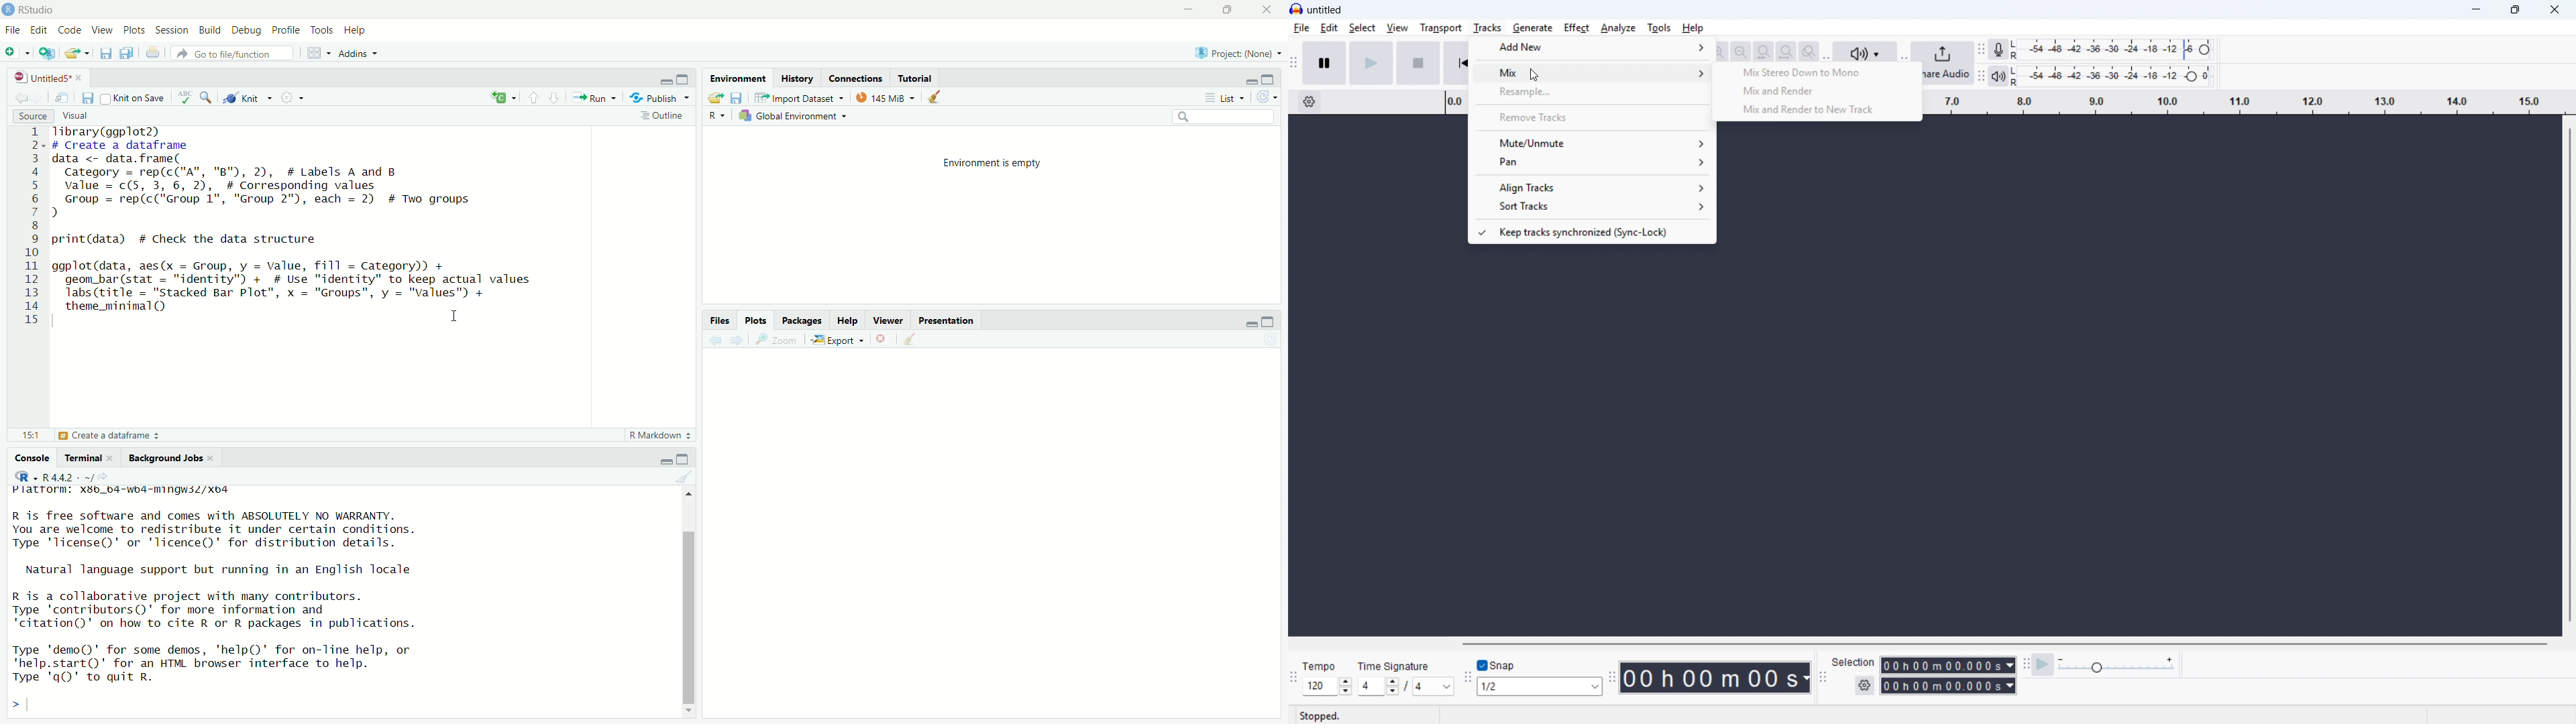 This screenshot has height=728, width=2576. What do you see at coordinates (2516, 10) in the screenshot?
I see `maximise ` at bounding box center [2516, 10].